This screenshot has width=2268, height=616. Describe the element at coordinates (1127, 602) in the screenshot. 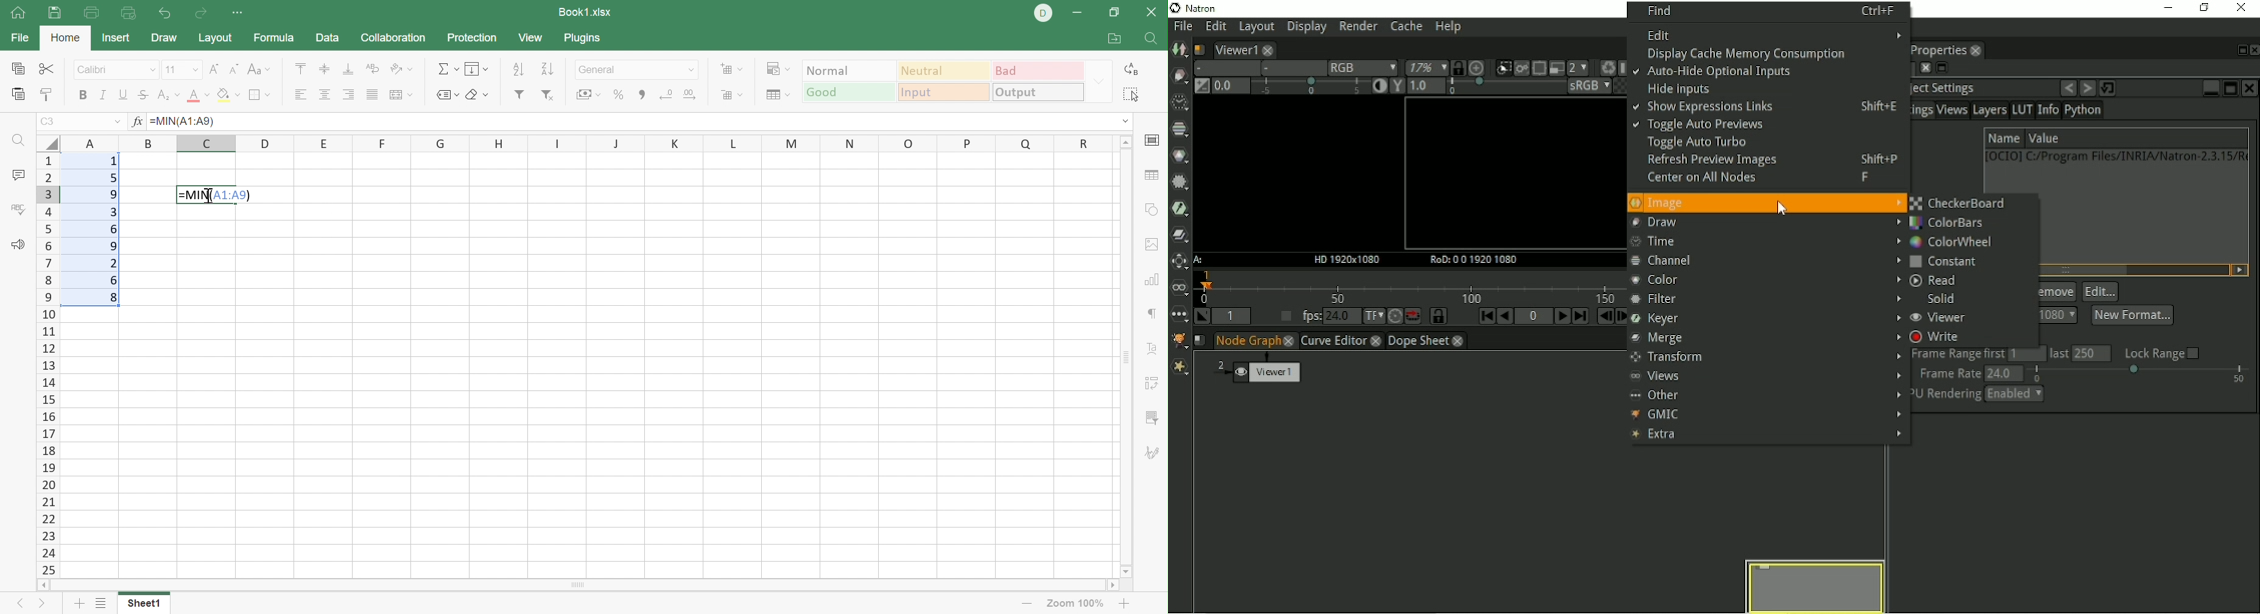

I see `Zoom out` at that location.